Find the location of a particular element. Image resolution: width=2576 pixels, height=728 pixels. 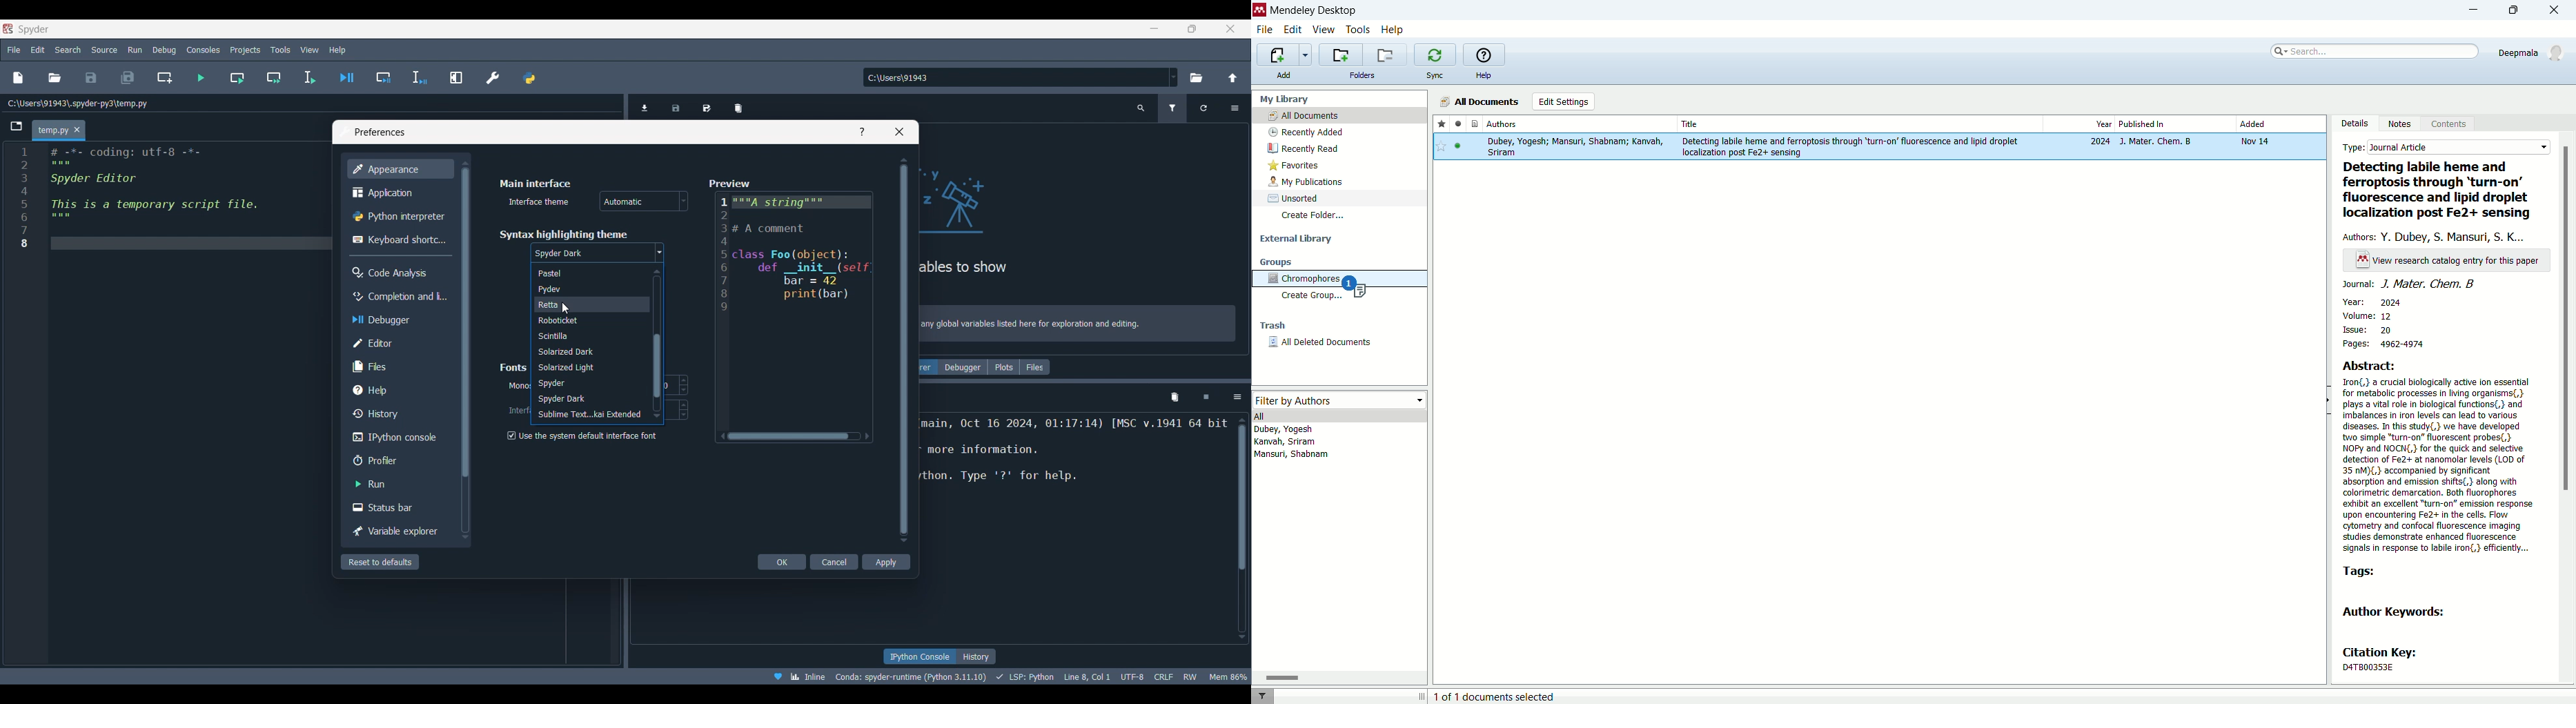

Help is located at coordinates (862, 132).